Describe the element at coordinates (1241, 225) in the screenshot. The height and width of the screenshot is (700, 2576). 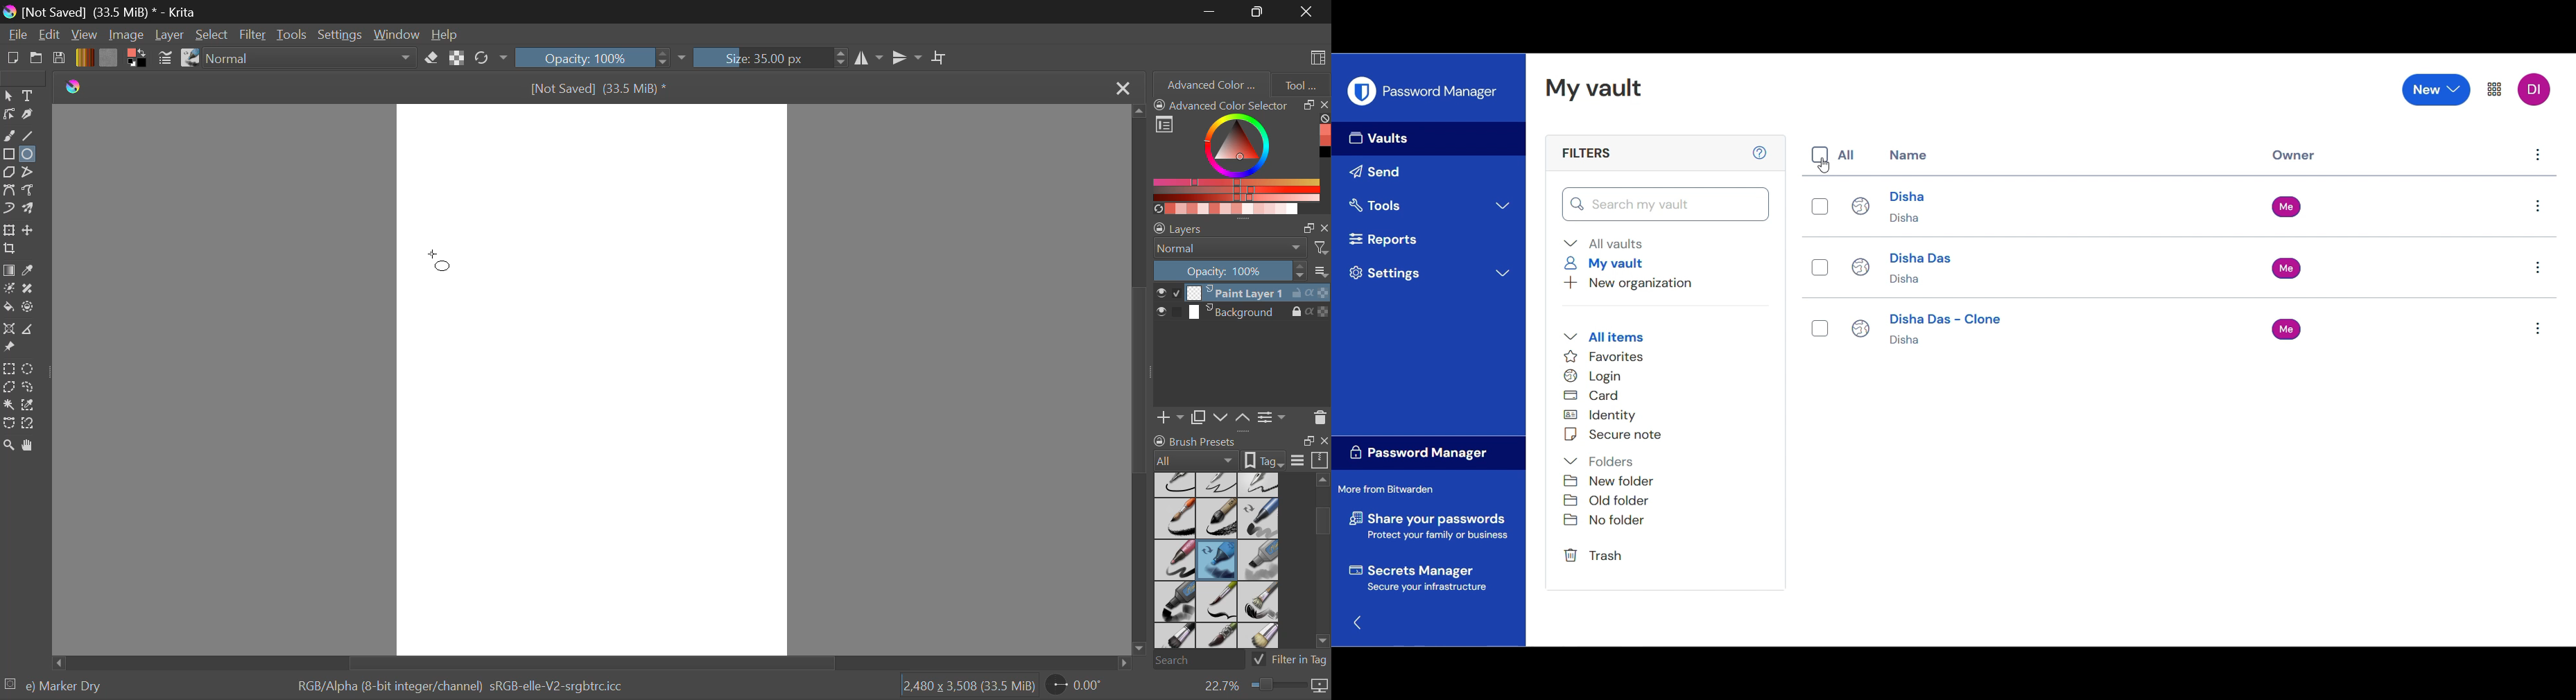
I see `Layer Settings` at that location.